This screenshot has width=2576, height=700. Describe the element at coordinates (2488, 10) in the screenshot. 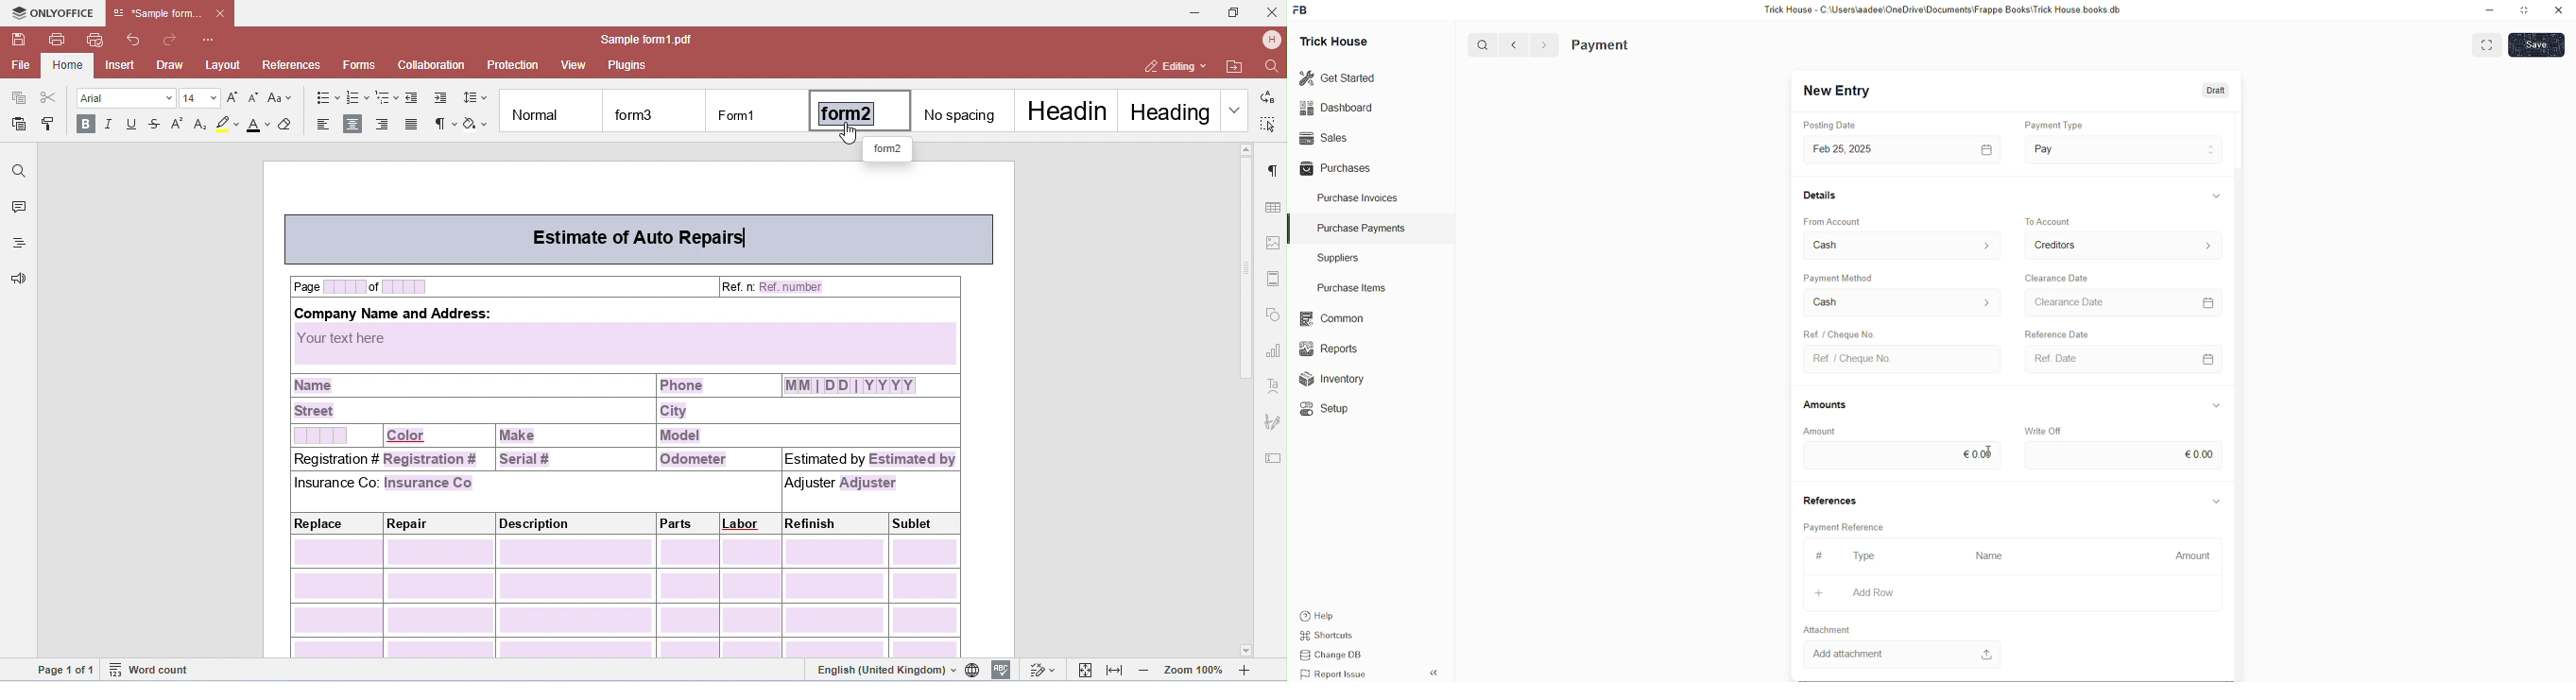

I see `minimise down` at that location.